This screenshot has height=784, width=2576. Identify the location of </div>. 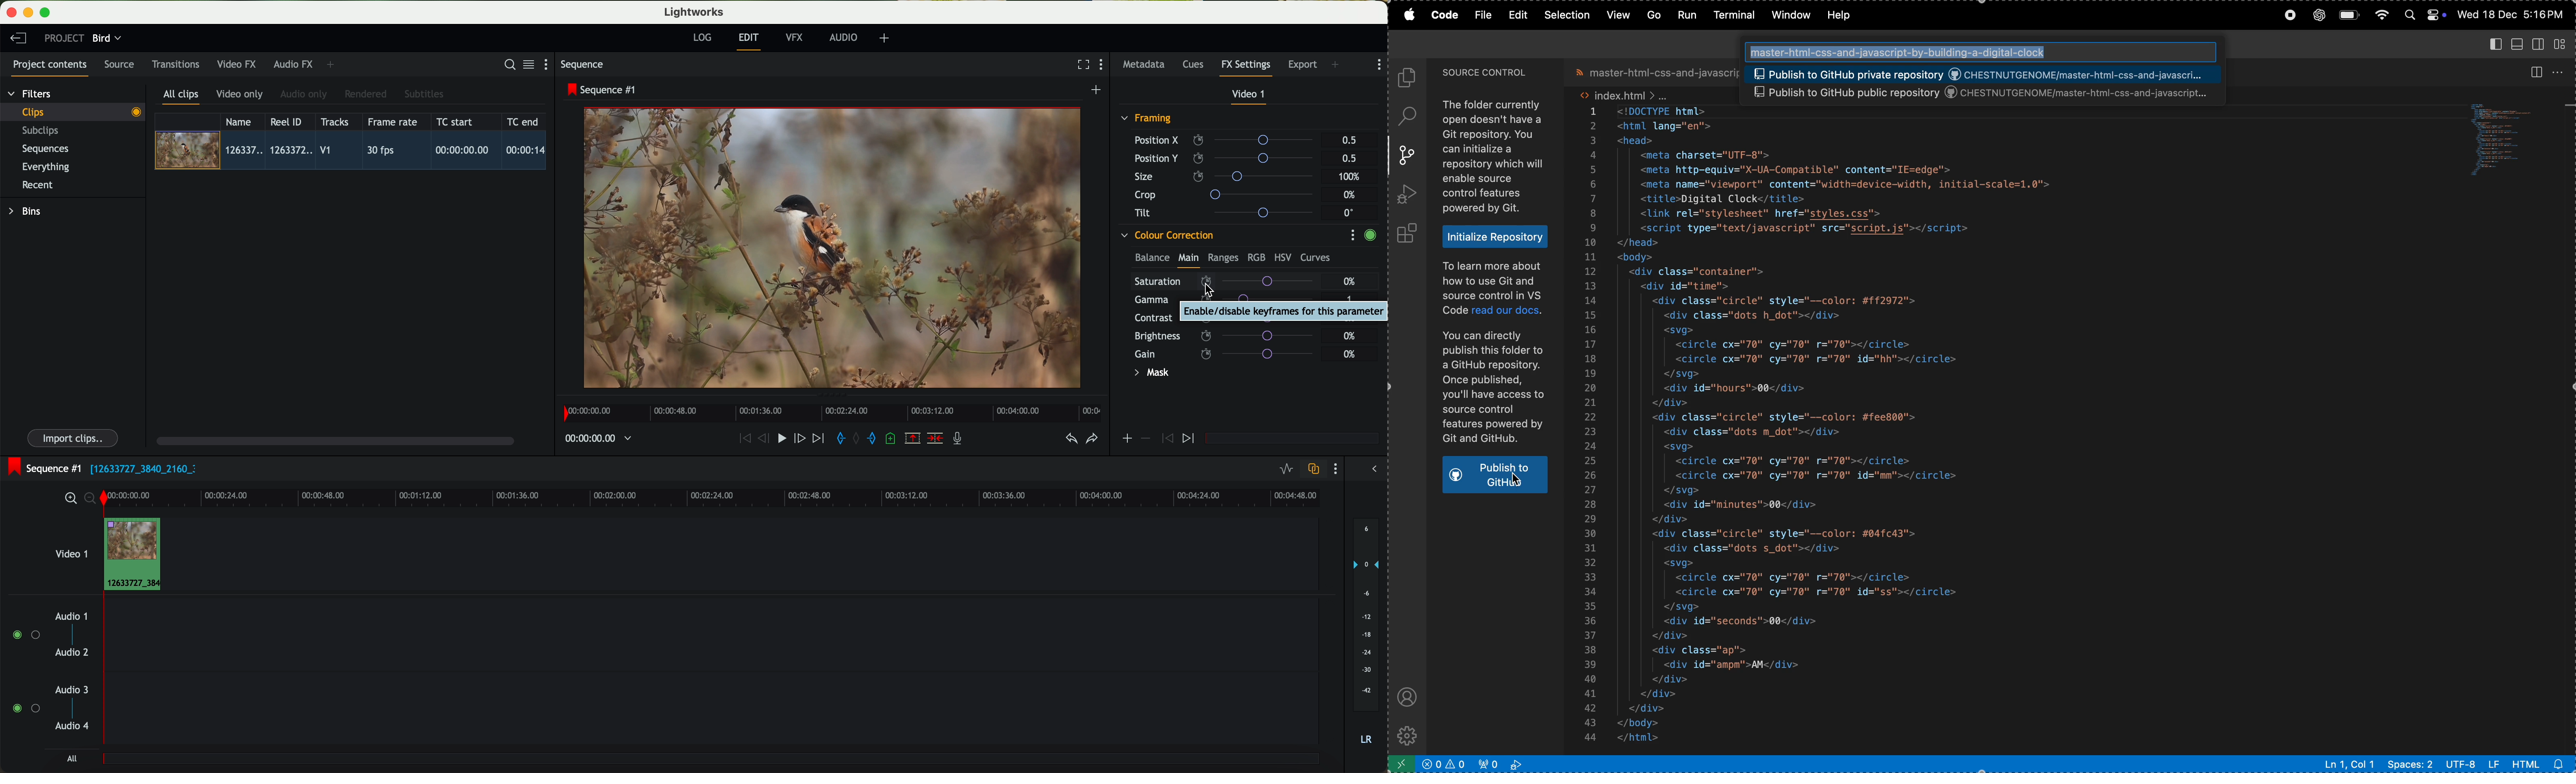
(1681, 403).